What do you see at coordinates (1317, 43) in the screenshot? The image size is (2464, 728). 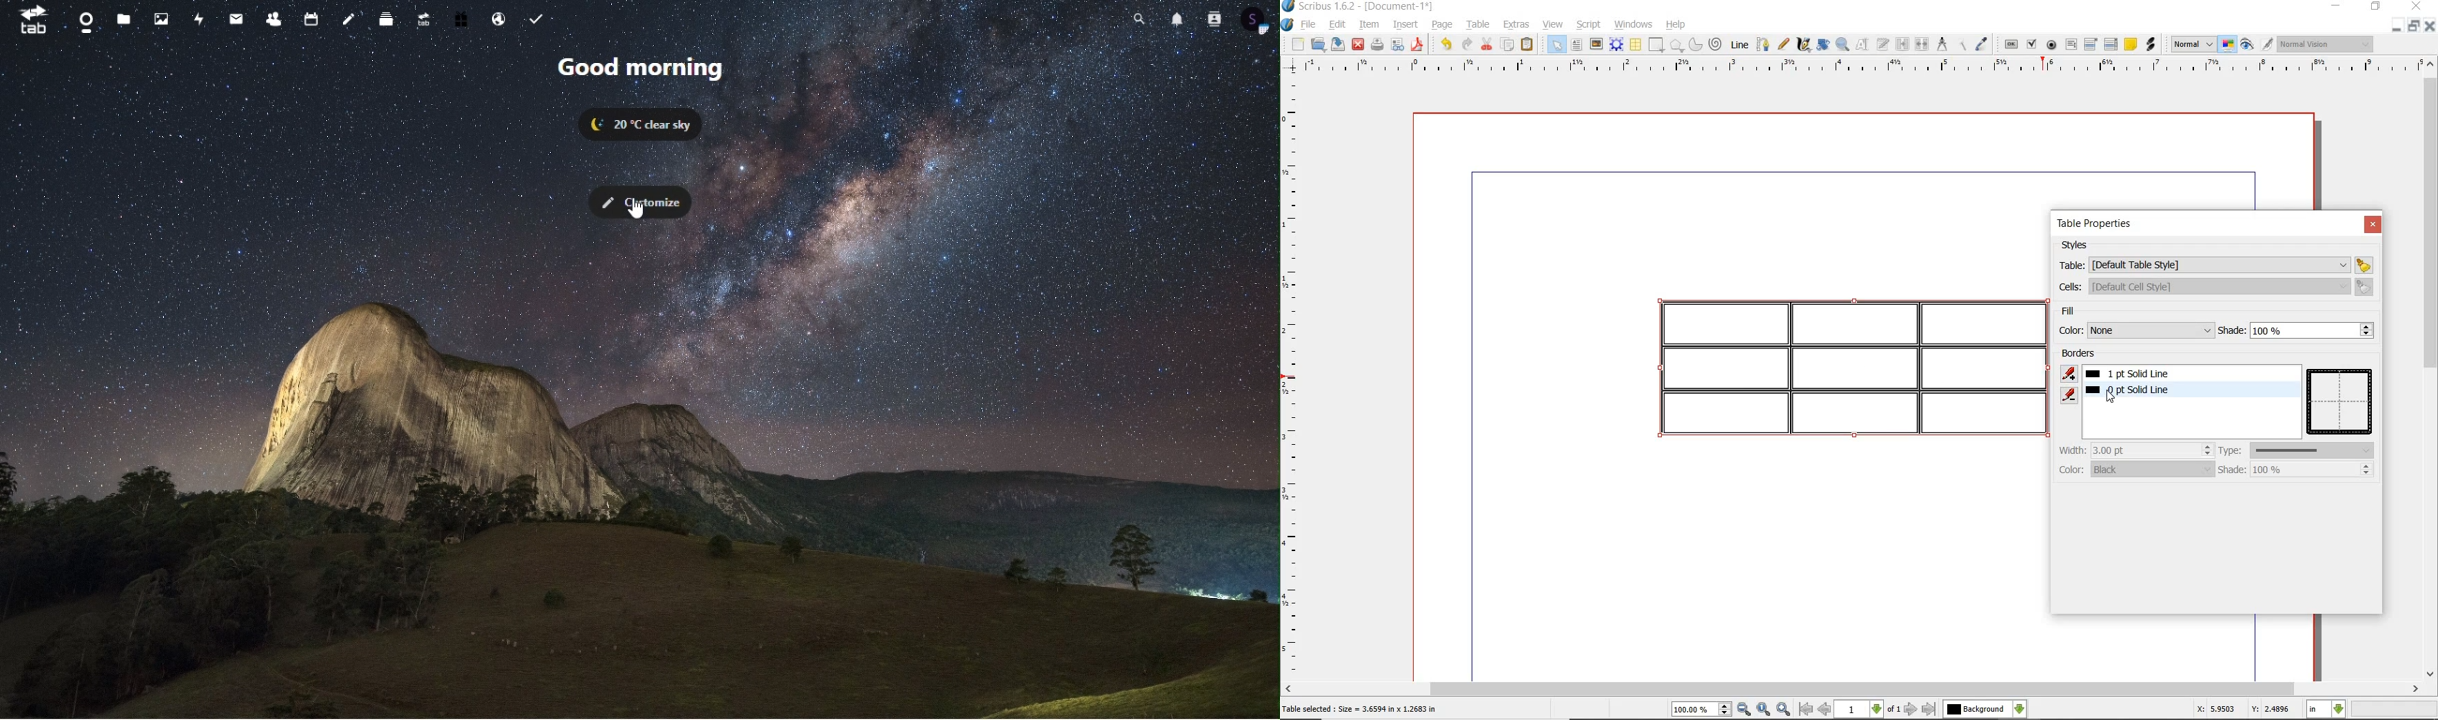 I see `open` at bounding box center [1317, 43].